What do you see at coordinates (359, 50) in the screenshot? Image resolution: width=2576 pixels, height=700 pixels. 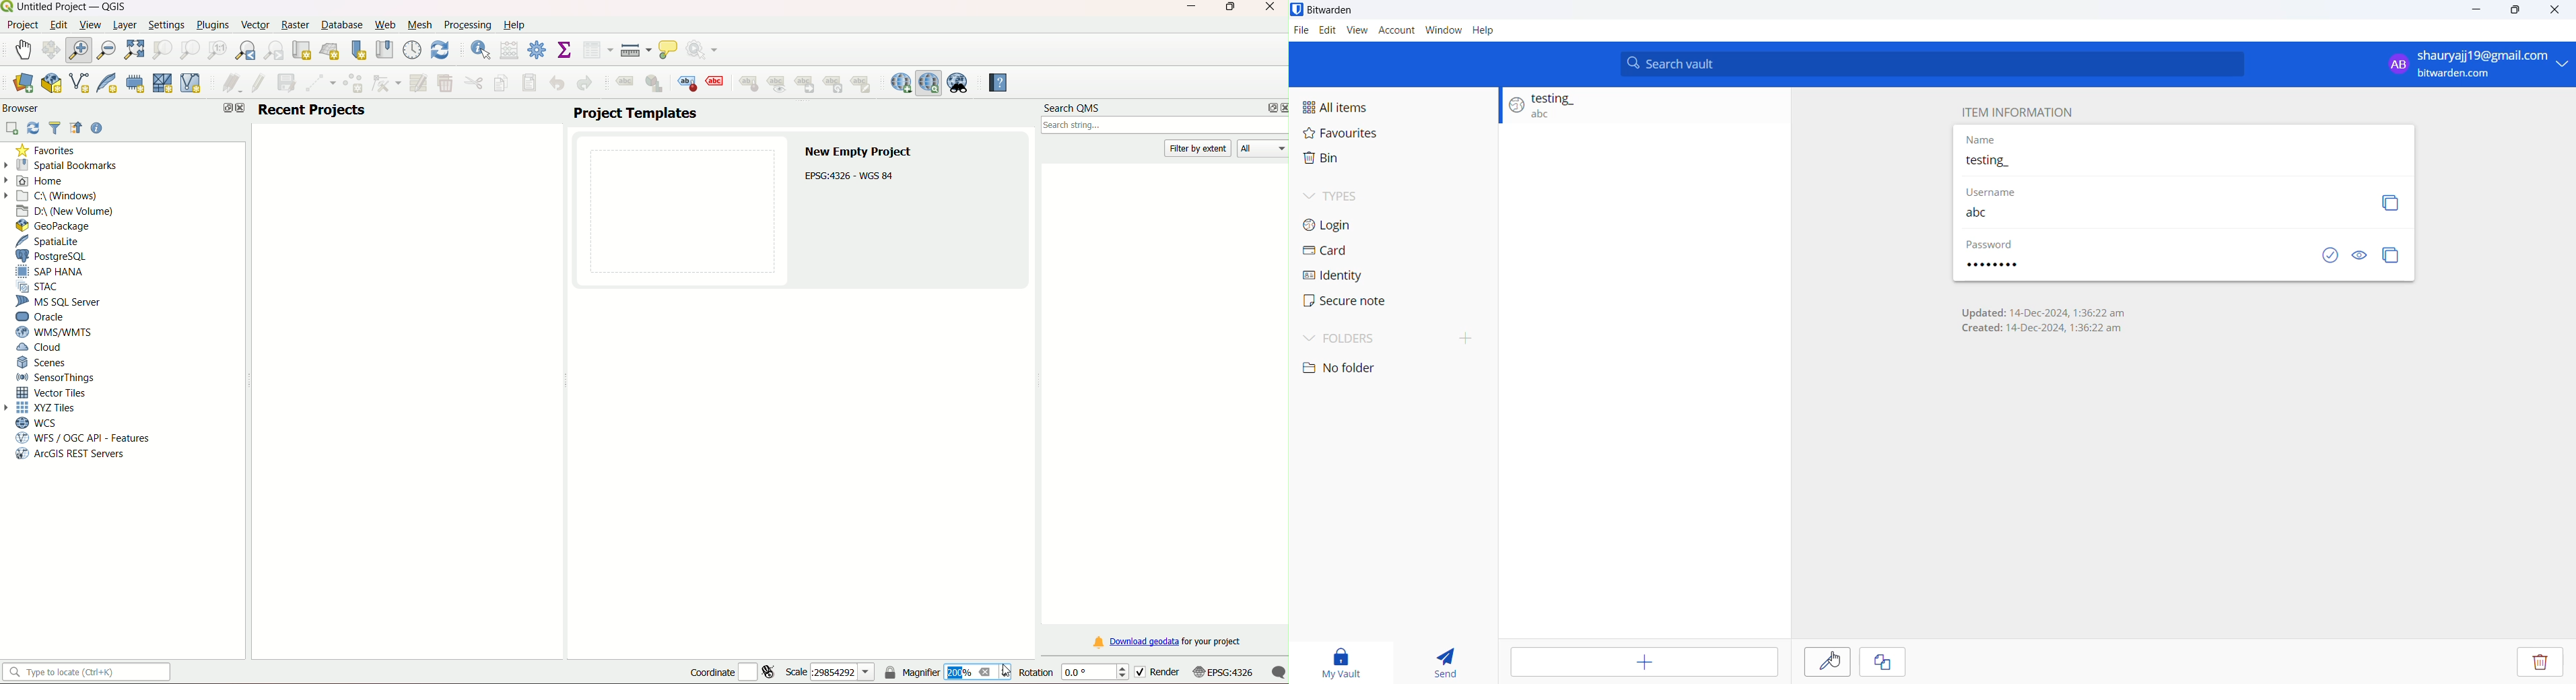 I see `new spatial bookmark` at bounding box center [359, 50].